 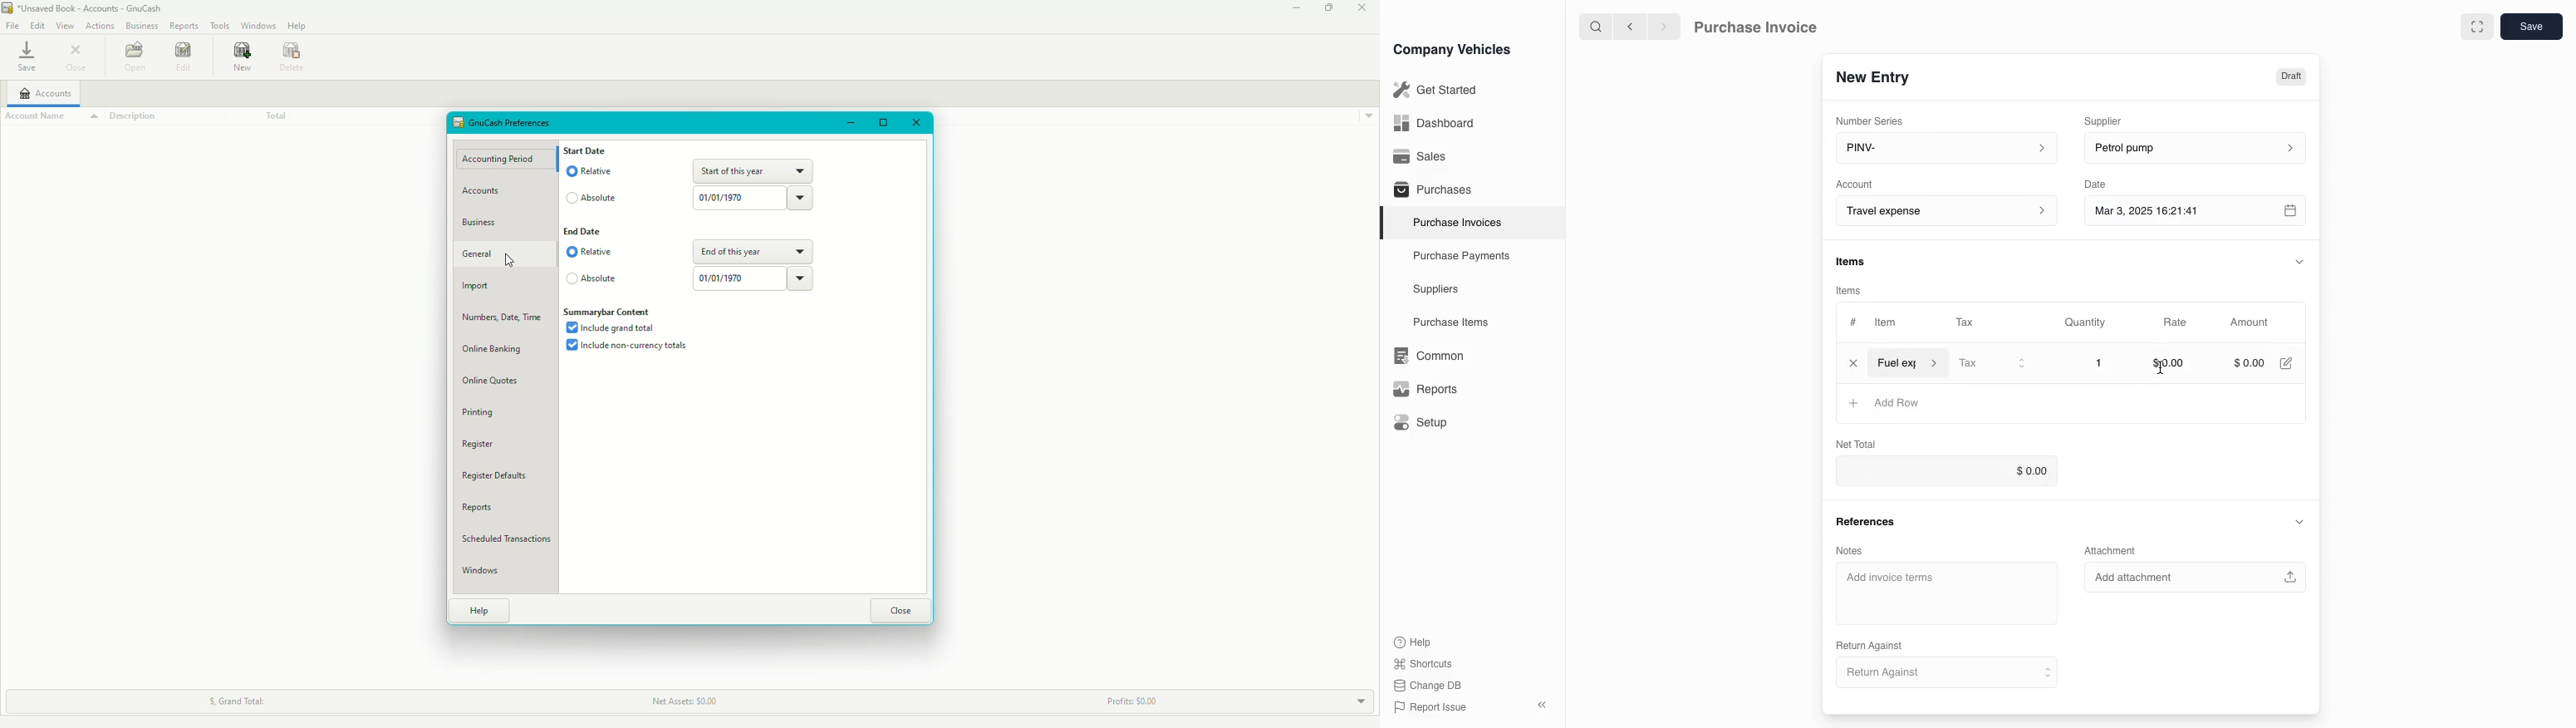 I want to click on Net Total, so click(x=1853, y=443).